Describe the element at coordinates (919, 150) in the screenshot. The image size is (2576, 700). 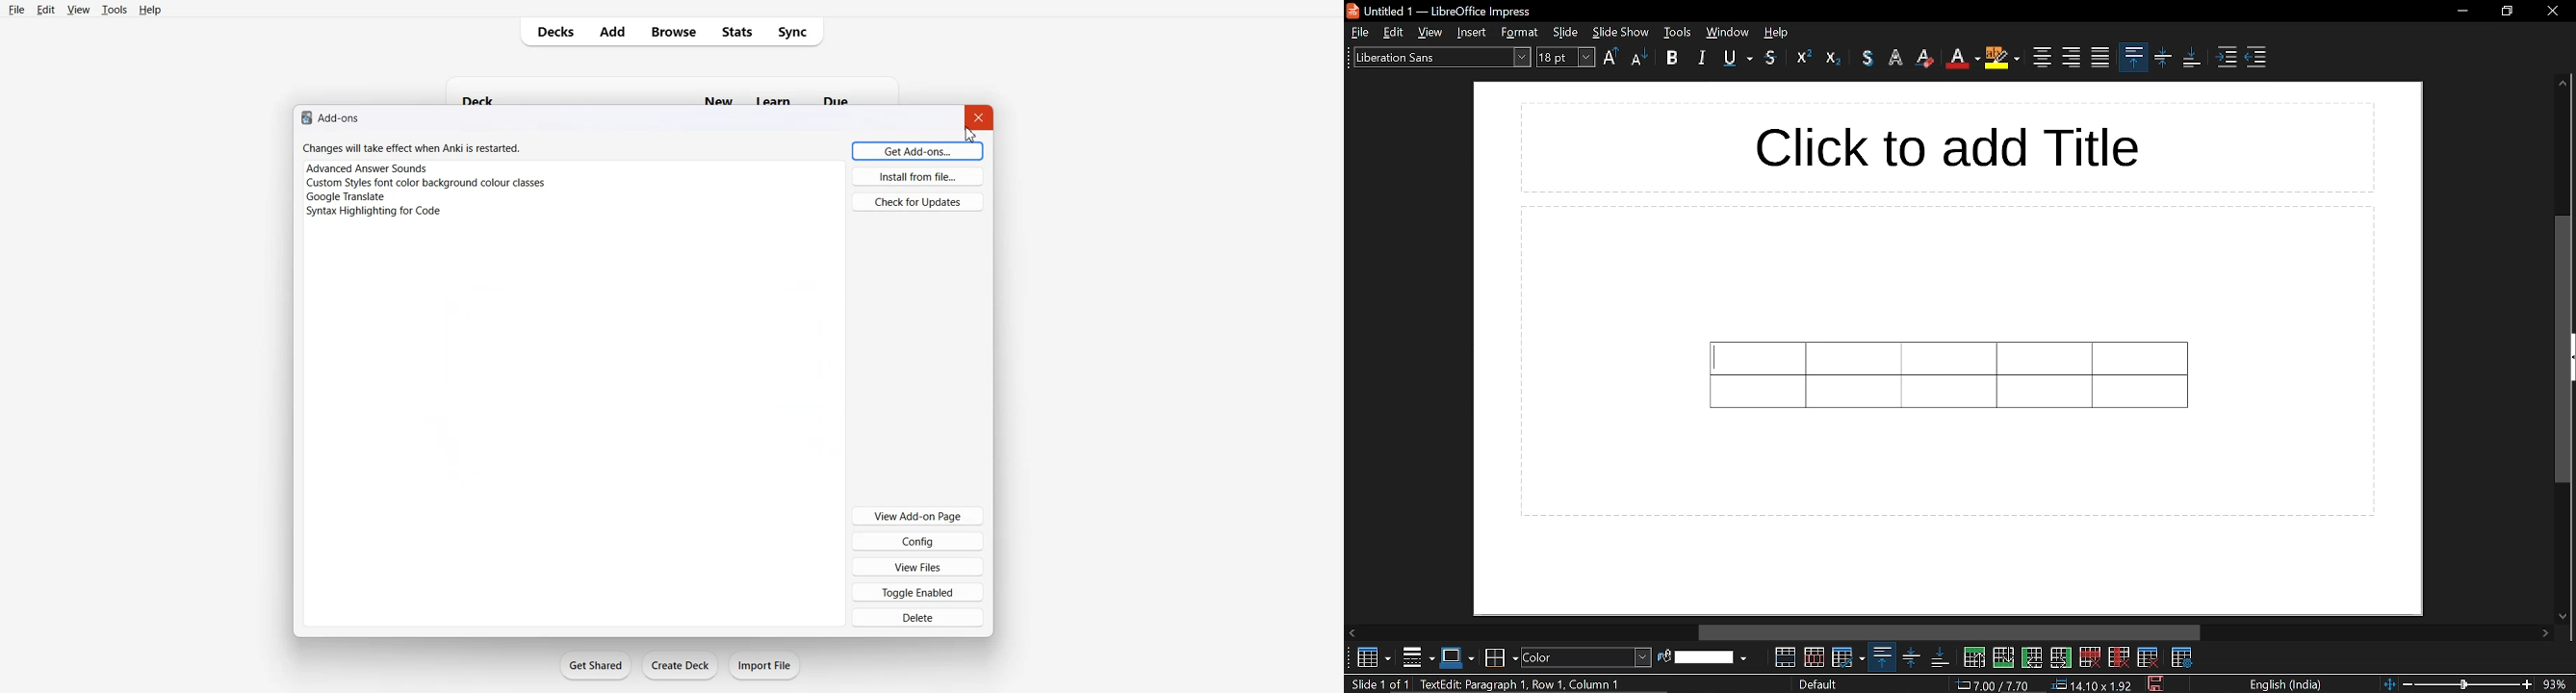
I see `Get Add-ons` at that location.